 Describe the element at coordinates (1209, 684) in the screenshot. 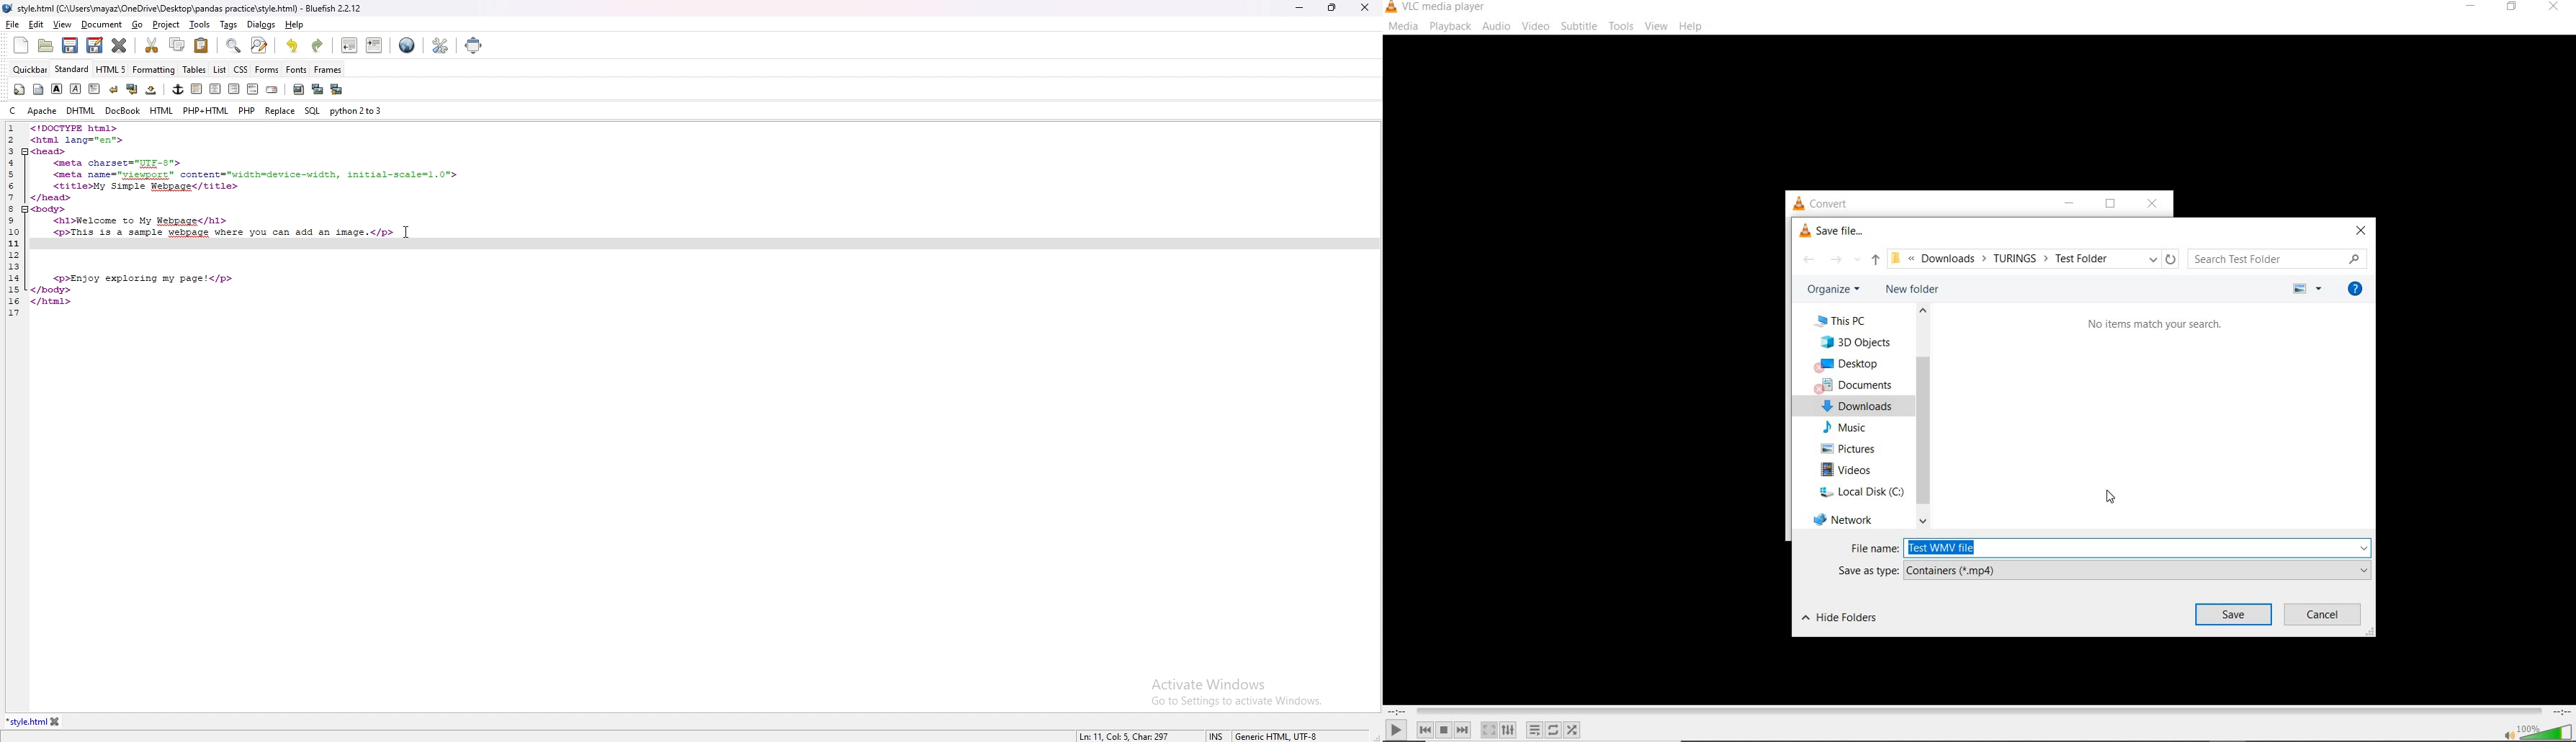

I see `Activate Windows` at that location.